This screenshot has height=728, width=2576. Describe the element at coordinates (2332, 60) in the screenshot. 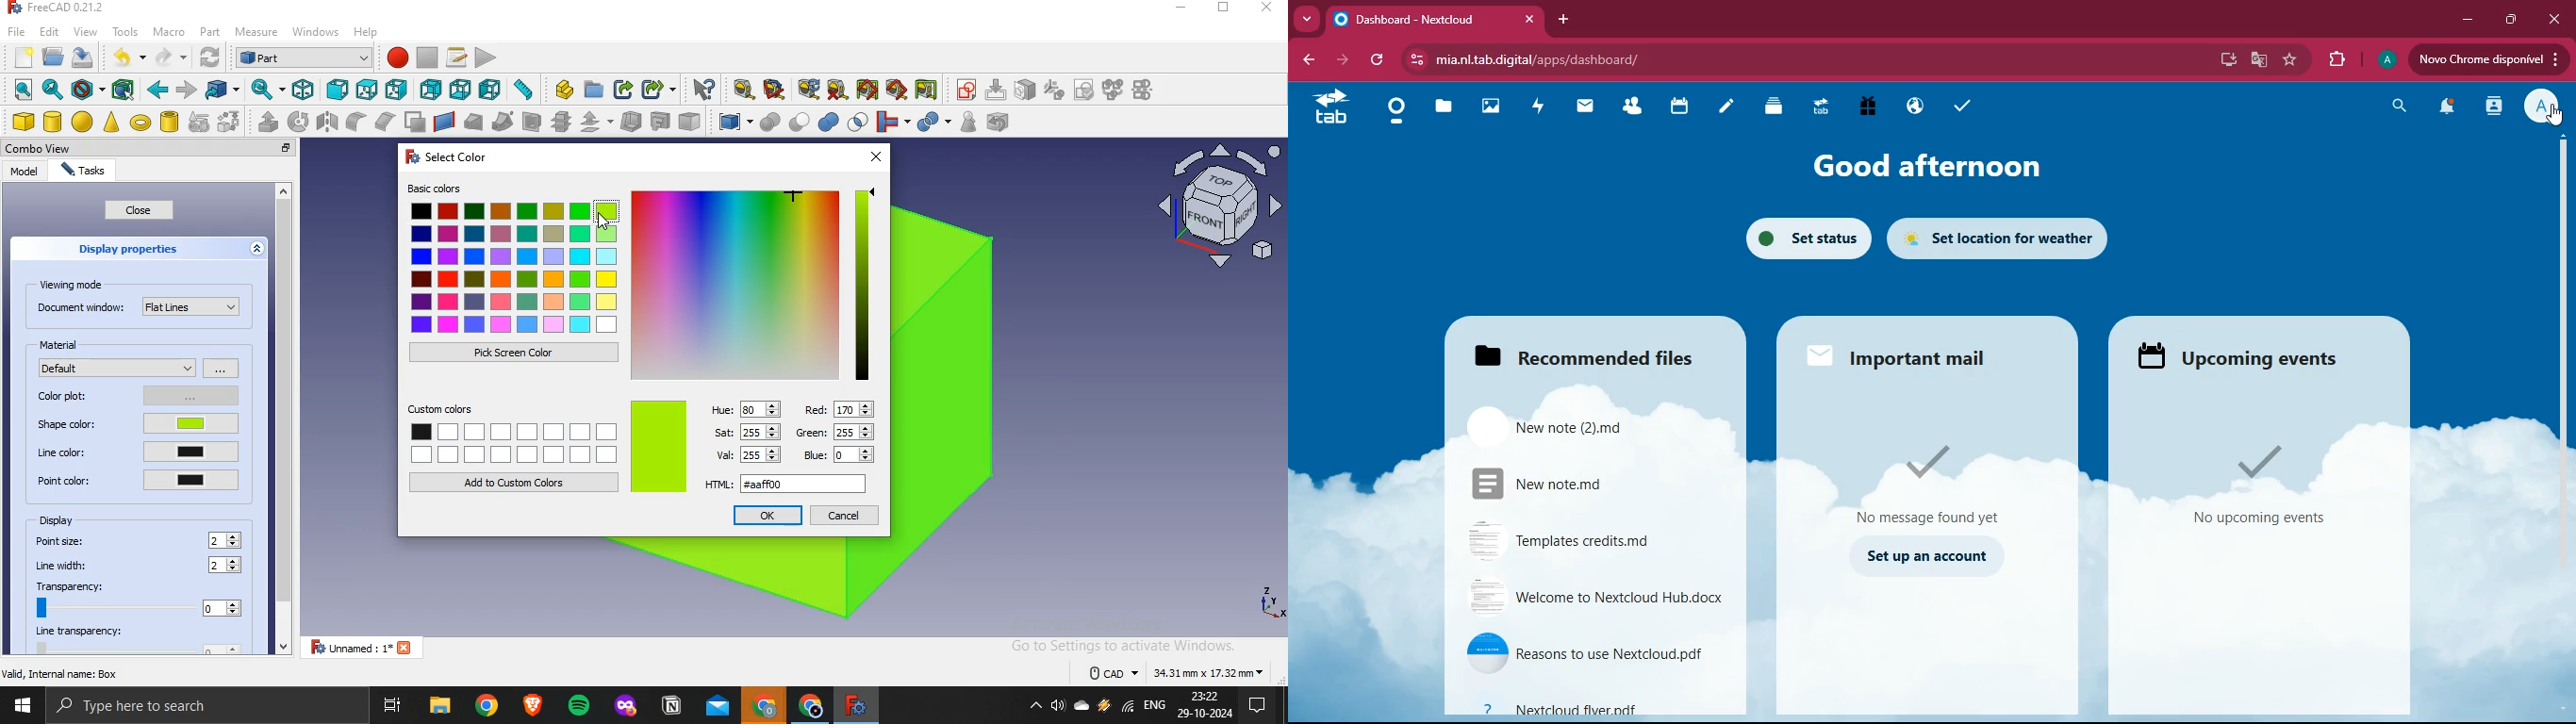

I see `extension` at that location.